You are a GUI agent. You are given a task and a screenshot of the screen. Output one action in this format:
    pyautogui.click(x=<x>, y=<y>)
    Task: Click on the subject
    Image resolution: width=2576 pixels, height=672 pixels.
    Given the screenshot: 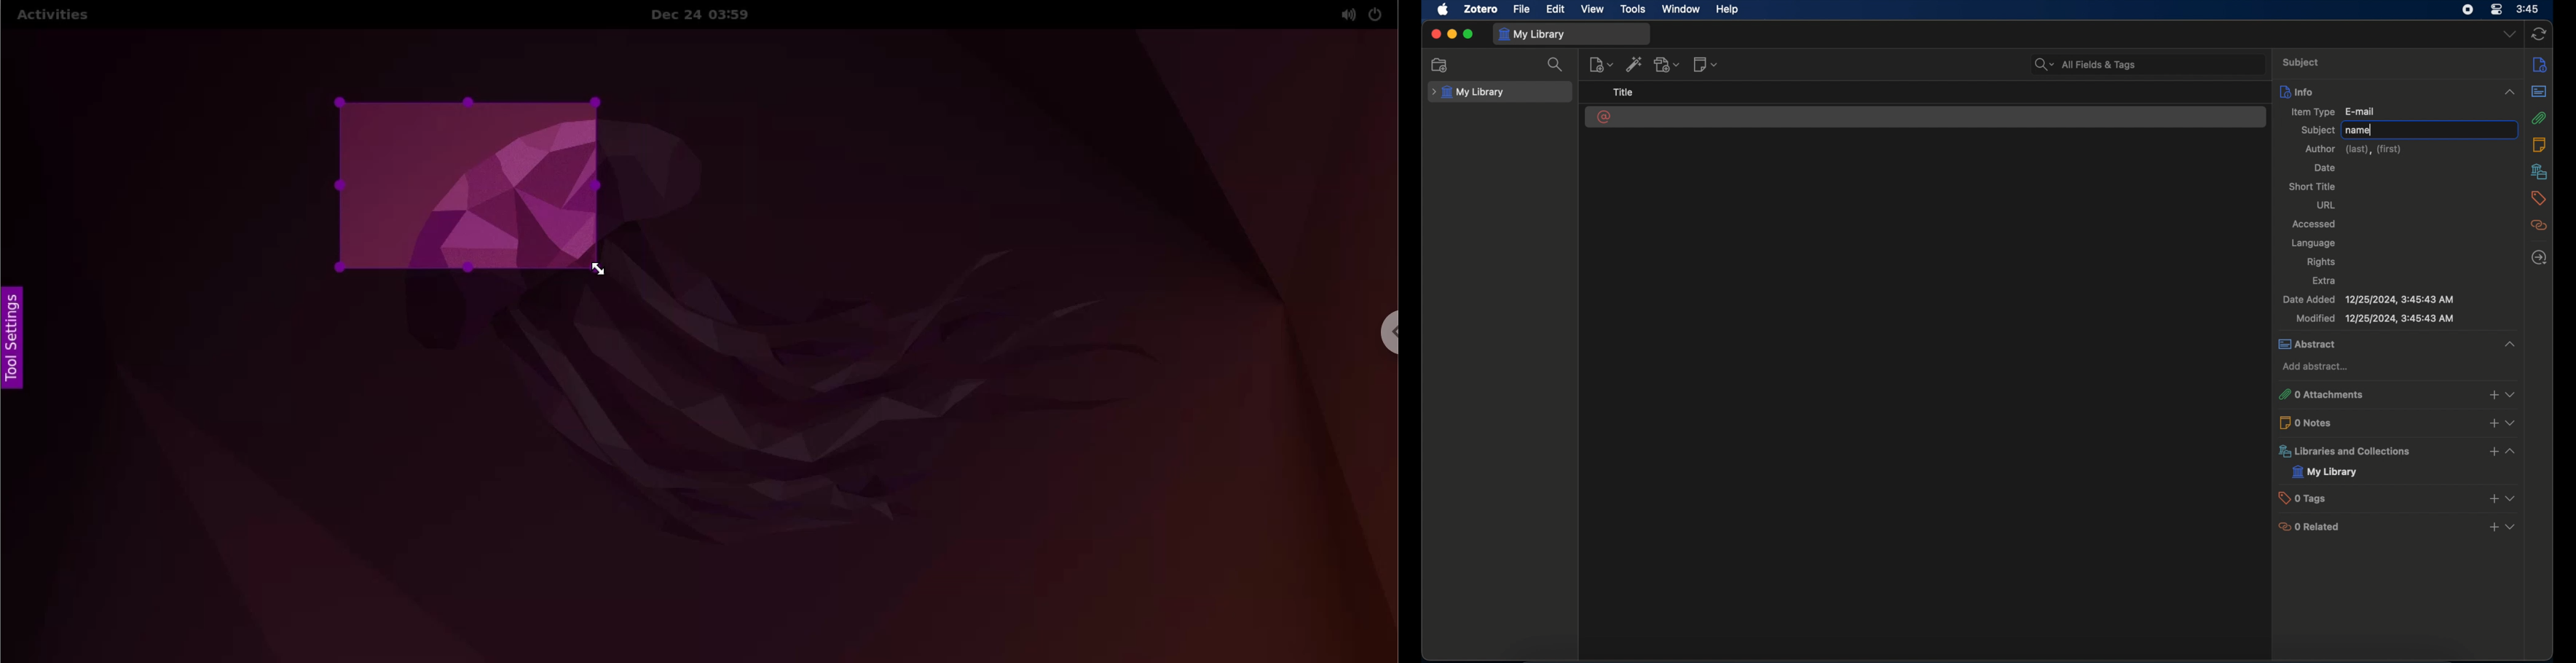 What is the action you would take?
    pyautogui.click(x=2303, y=63)
    